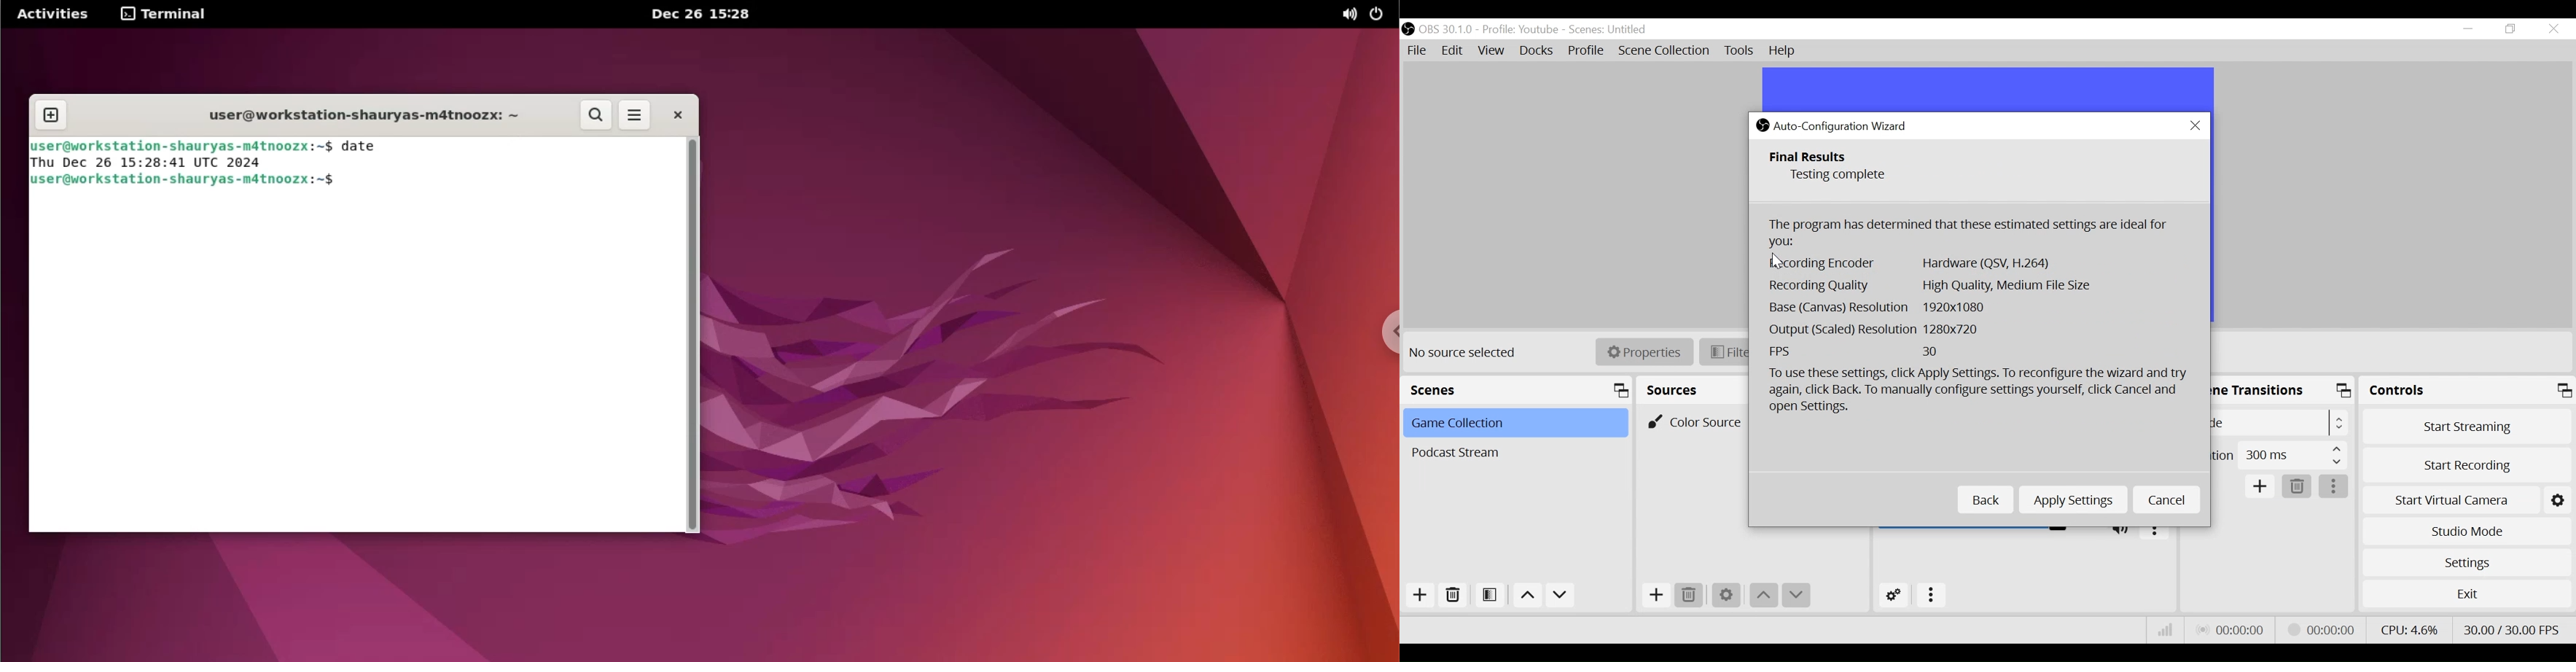 The height and width of the screenshot is (672, 2576). What do you see at coordinates (1656, 596) in the screenshot?
I see `Add ` at bounding box center [1656, 596].